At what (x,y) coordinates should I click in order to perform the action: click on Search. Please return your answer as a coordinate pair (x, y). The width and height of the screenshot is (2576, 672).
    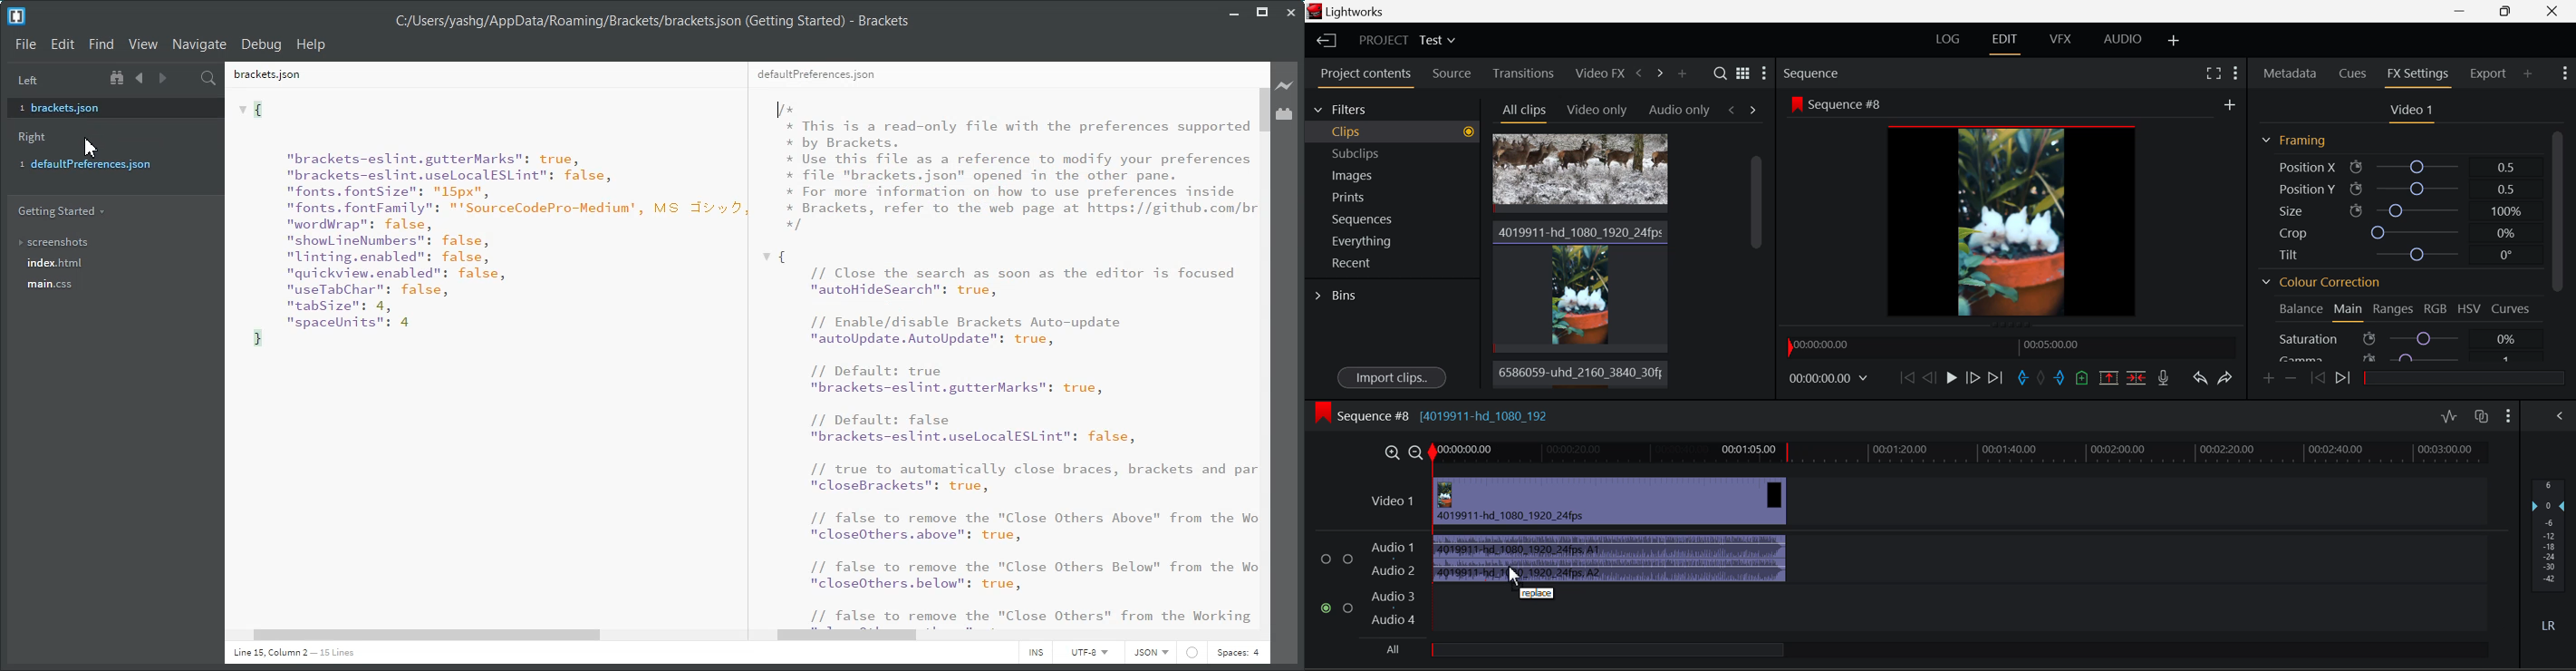
    Looking at the image, I should click on (1720, 74).